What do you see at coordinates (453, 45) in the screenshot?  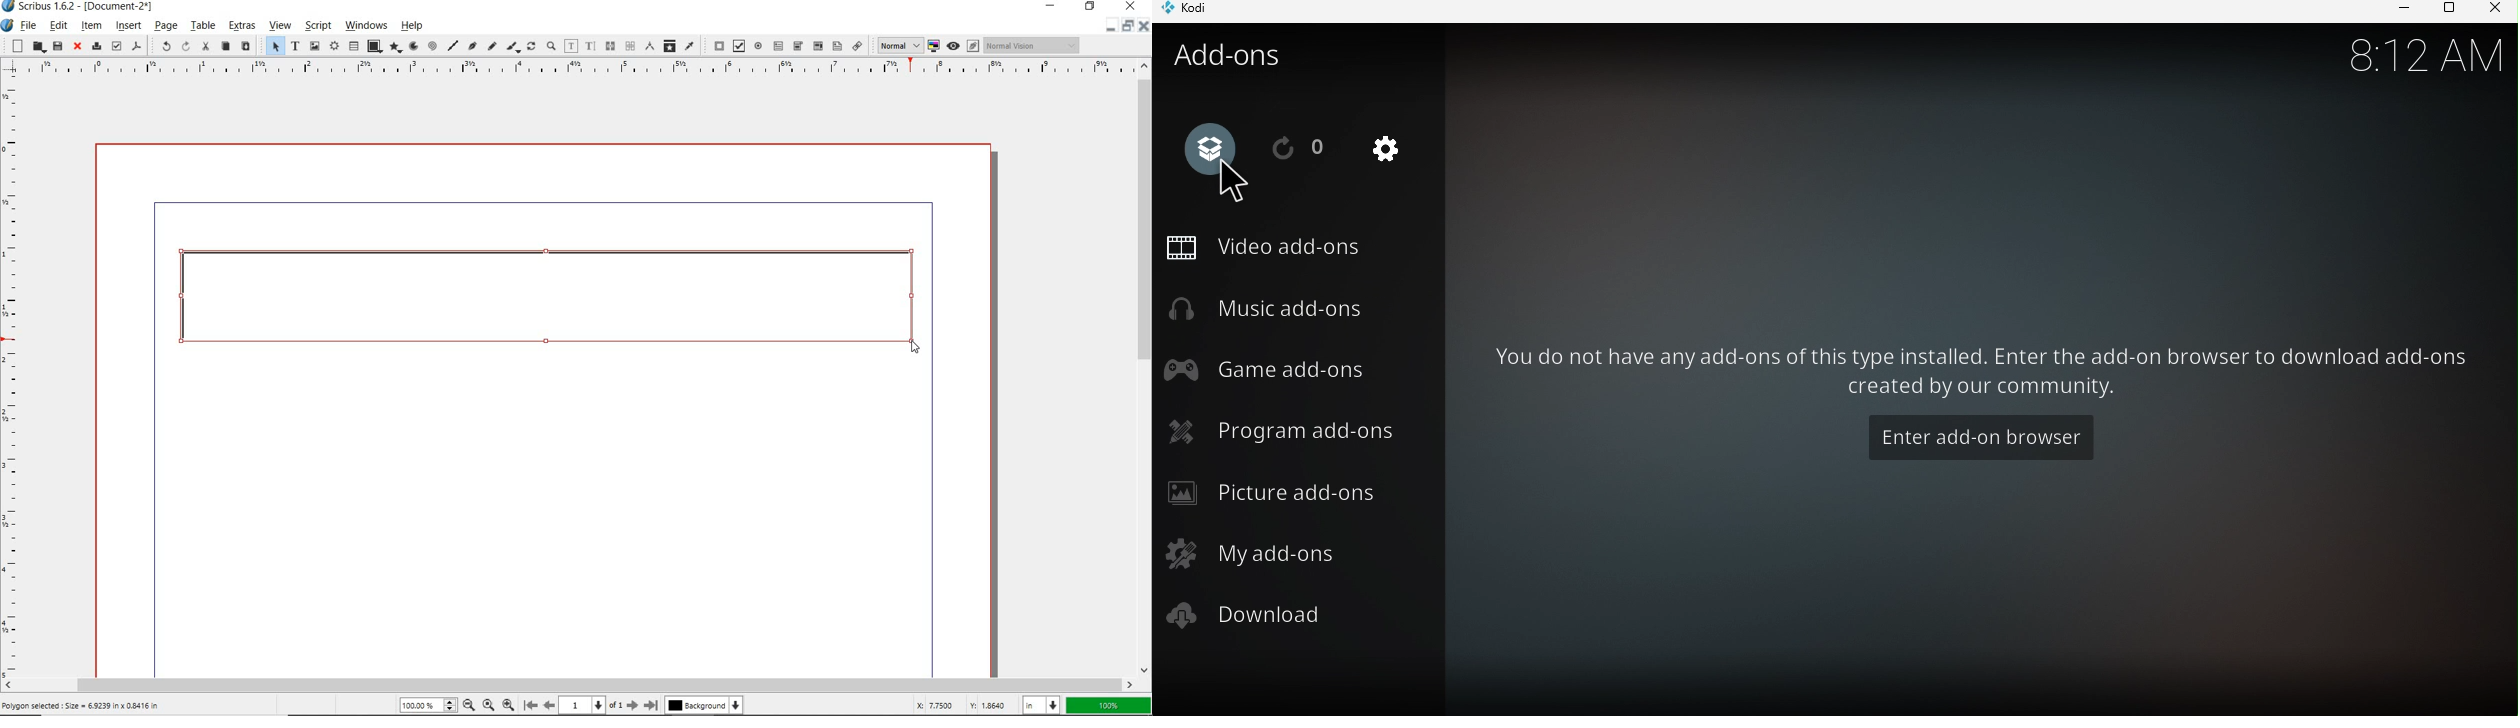 I see `line` at bounding box center [453, 45].